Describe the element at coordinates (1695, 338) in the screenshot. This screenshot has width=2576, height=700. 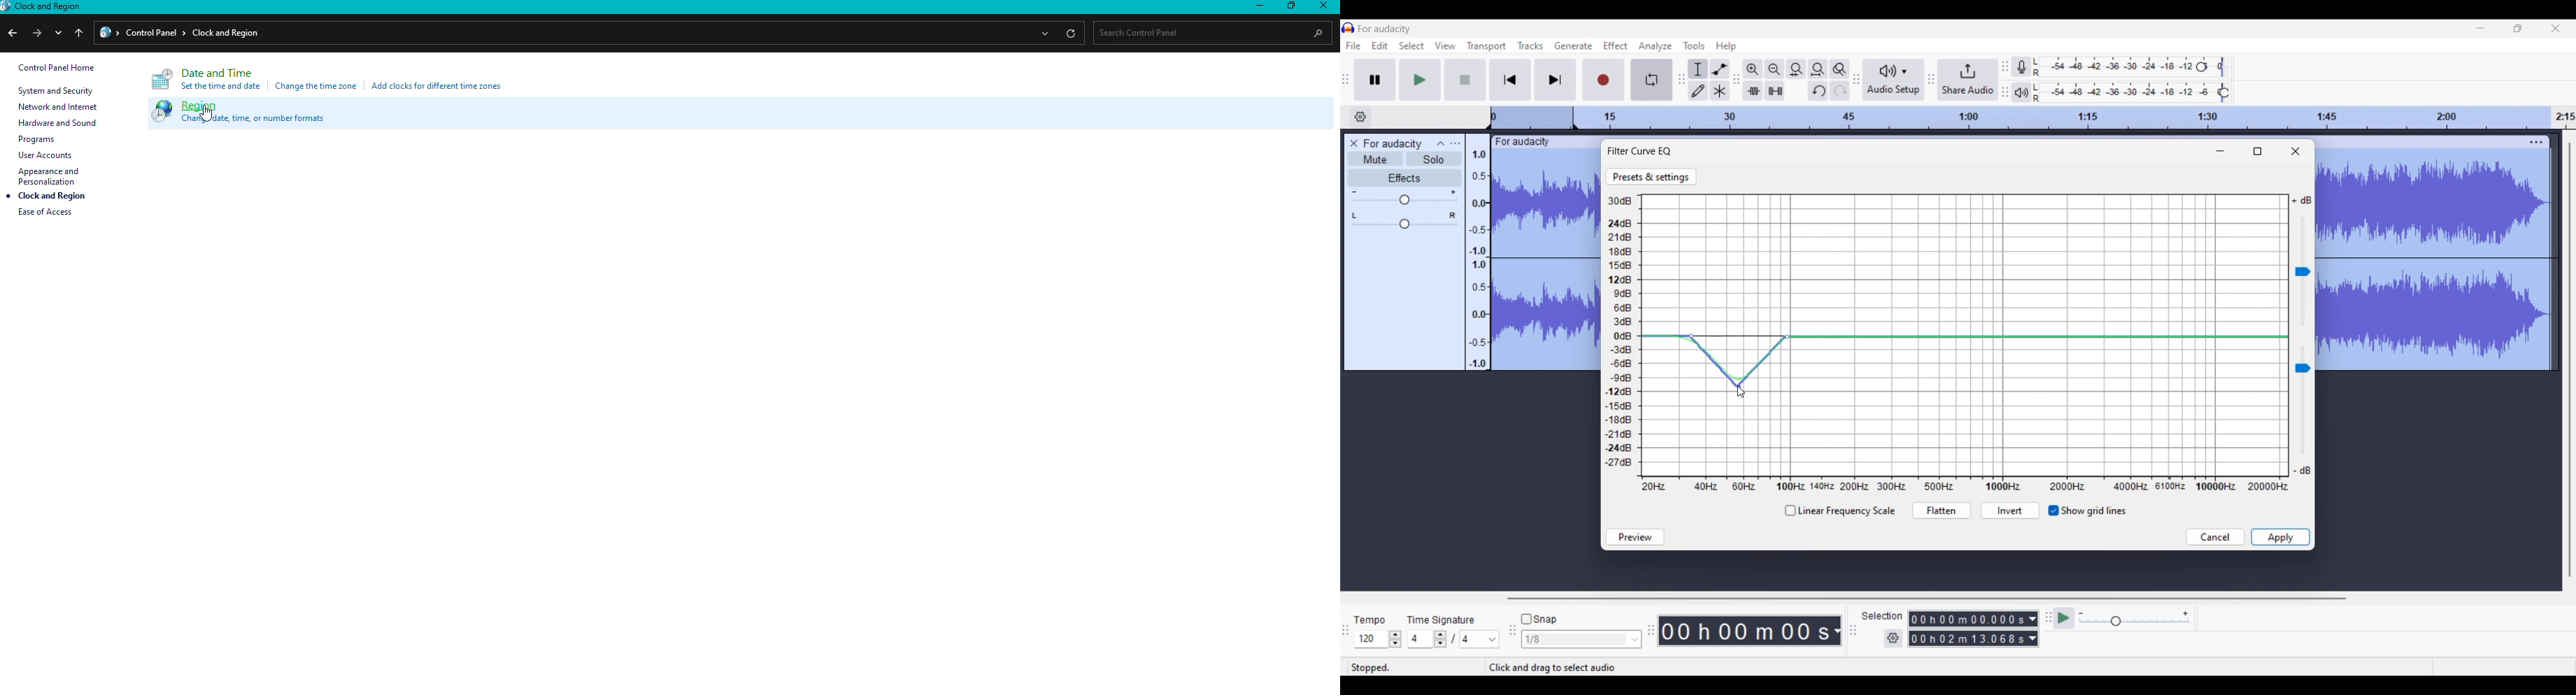
I see `Point added to curve` at that location.